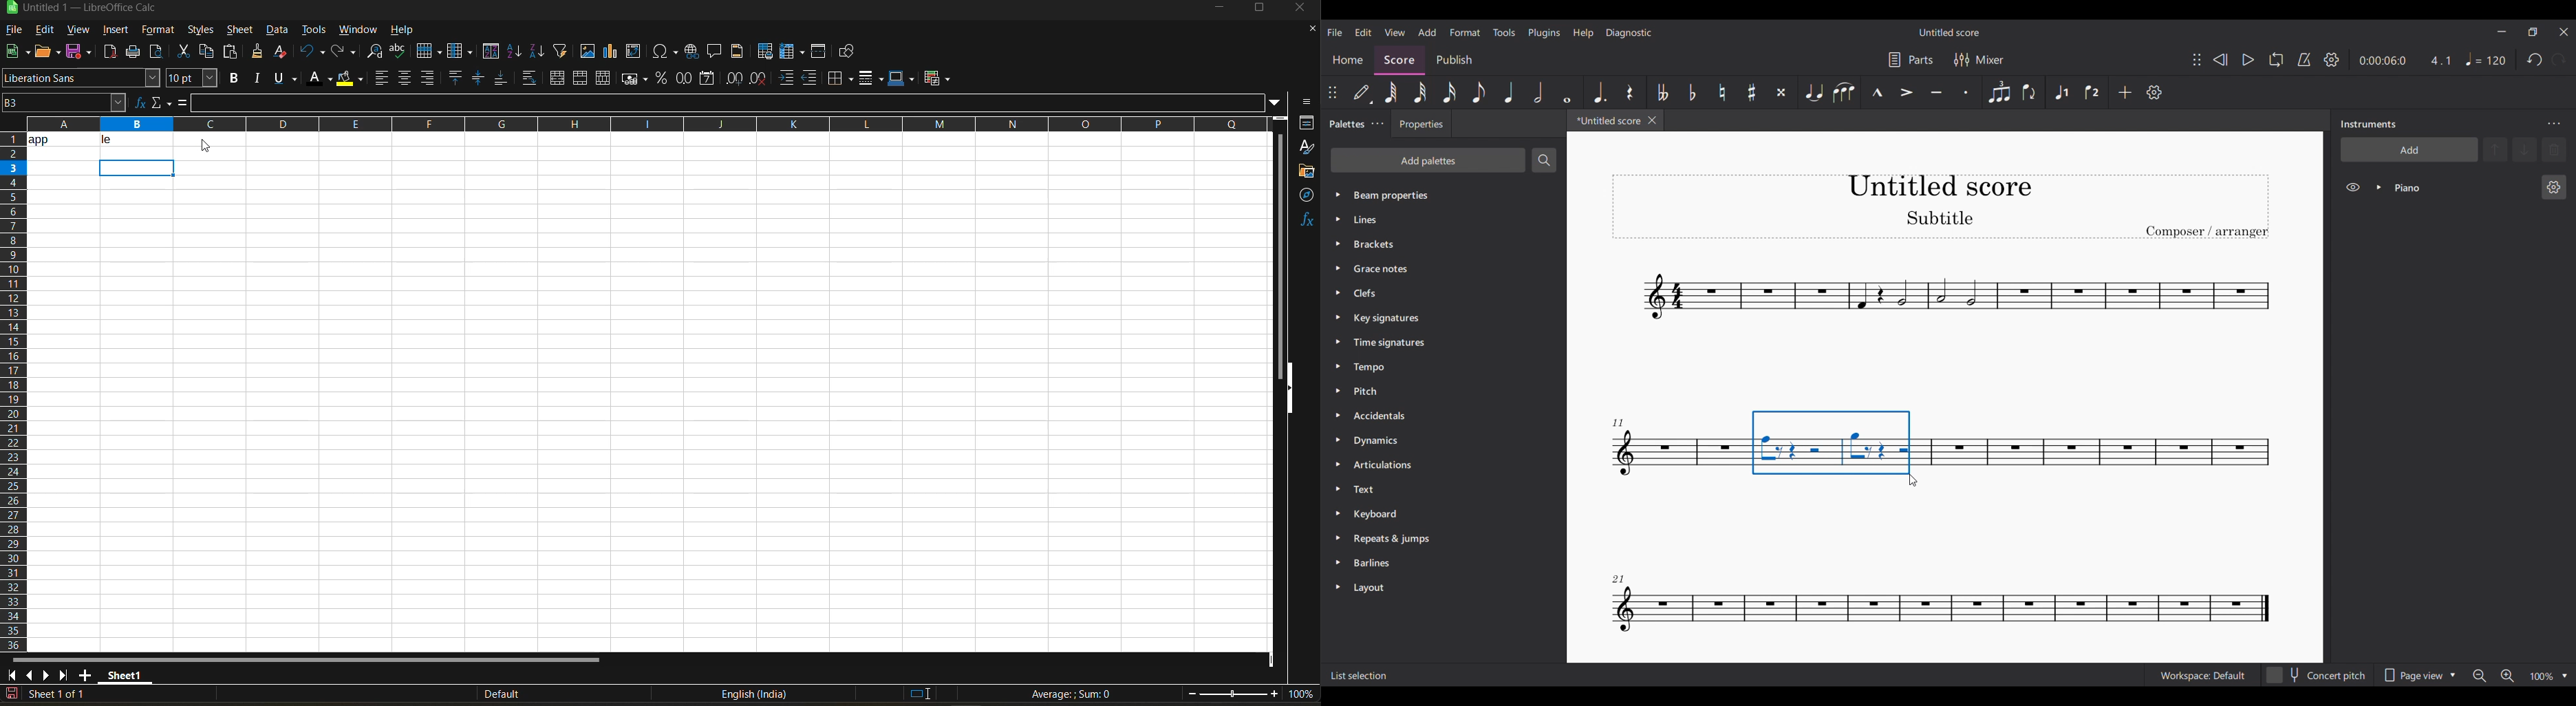 This screenshot has width=2576, height=728. I want to click on Default, so click(1363, 92).